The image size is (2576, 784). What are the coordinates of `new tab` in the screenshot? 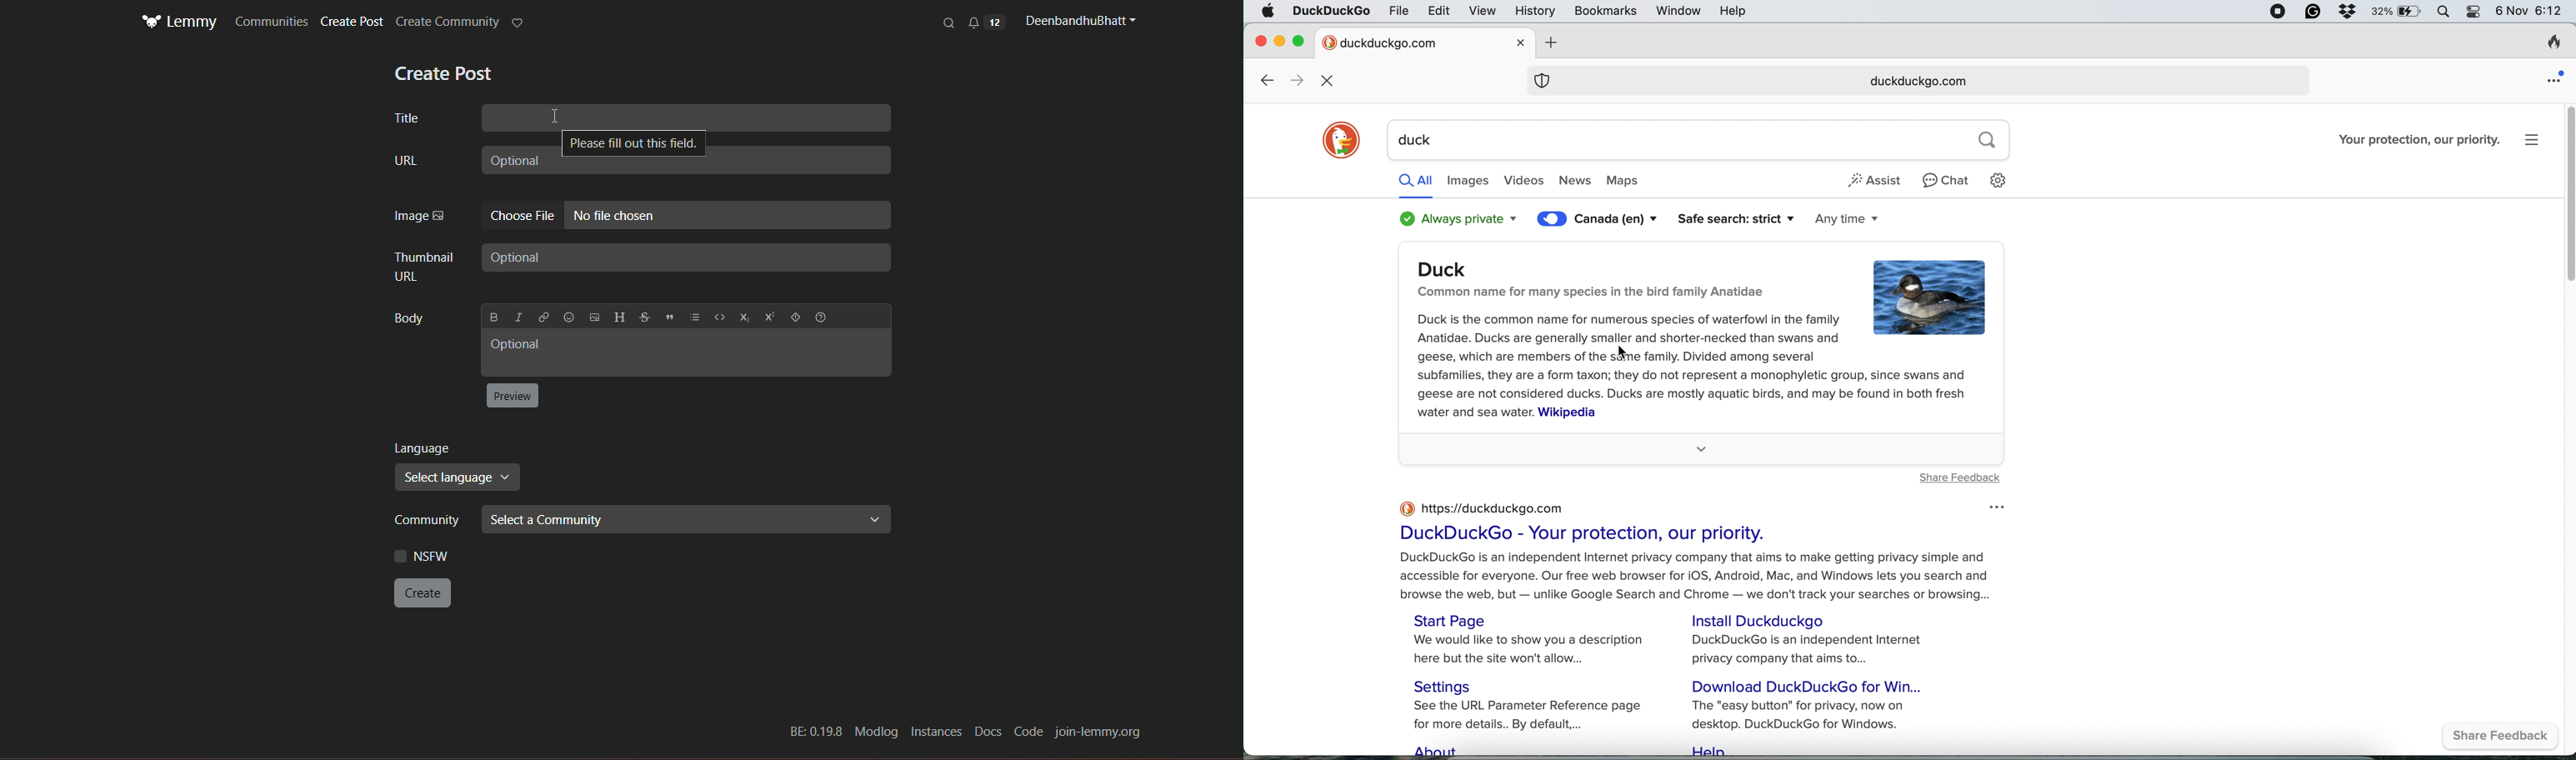 It's located at (1413, 42).